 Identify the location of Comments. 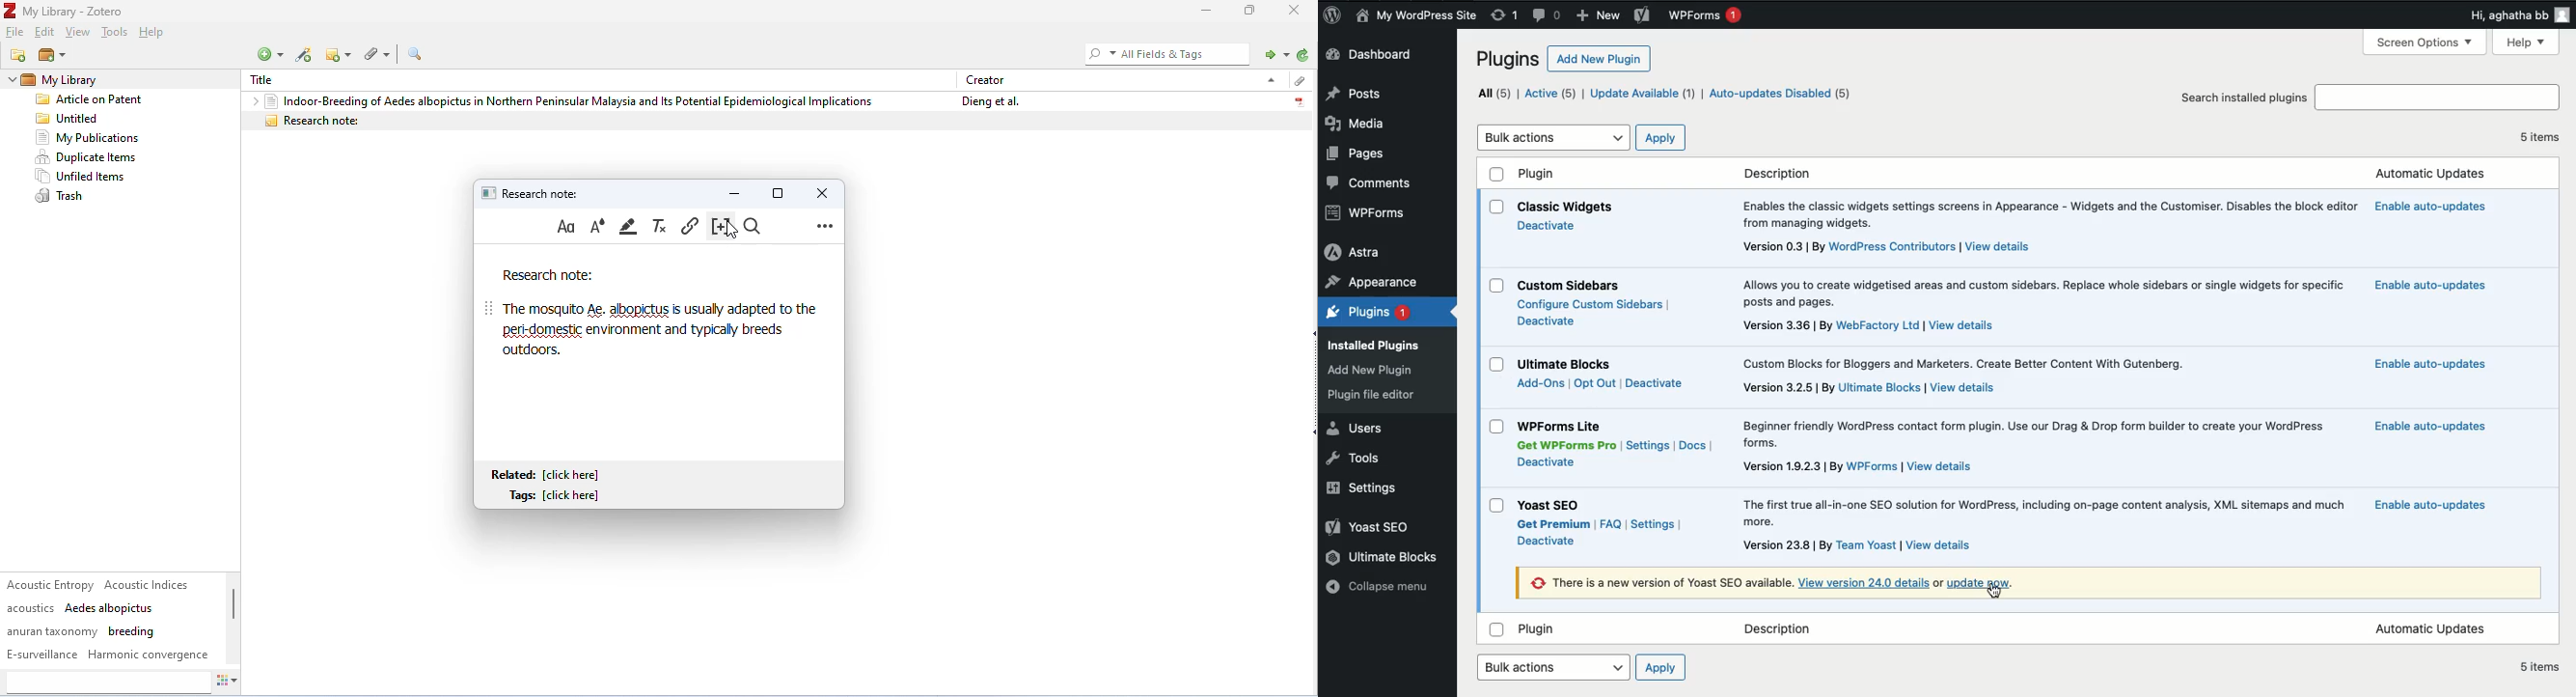
(1546, 15).